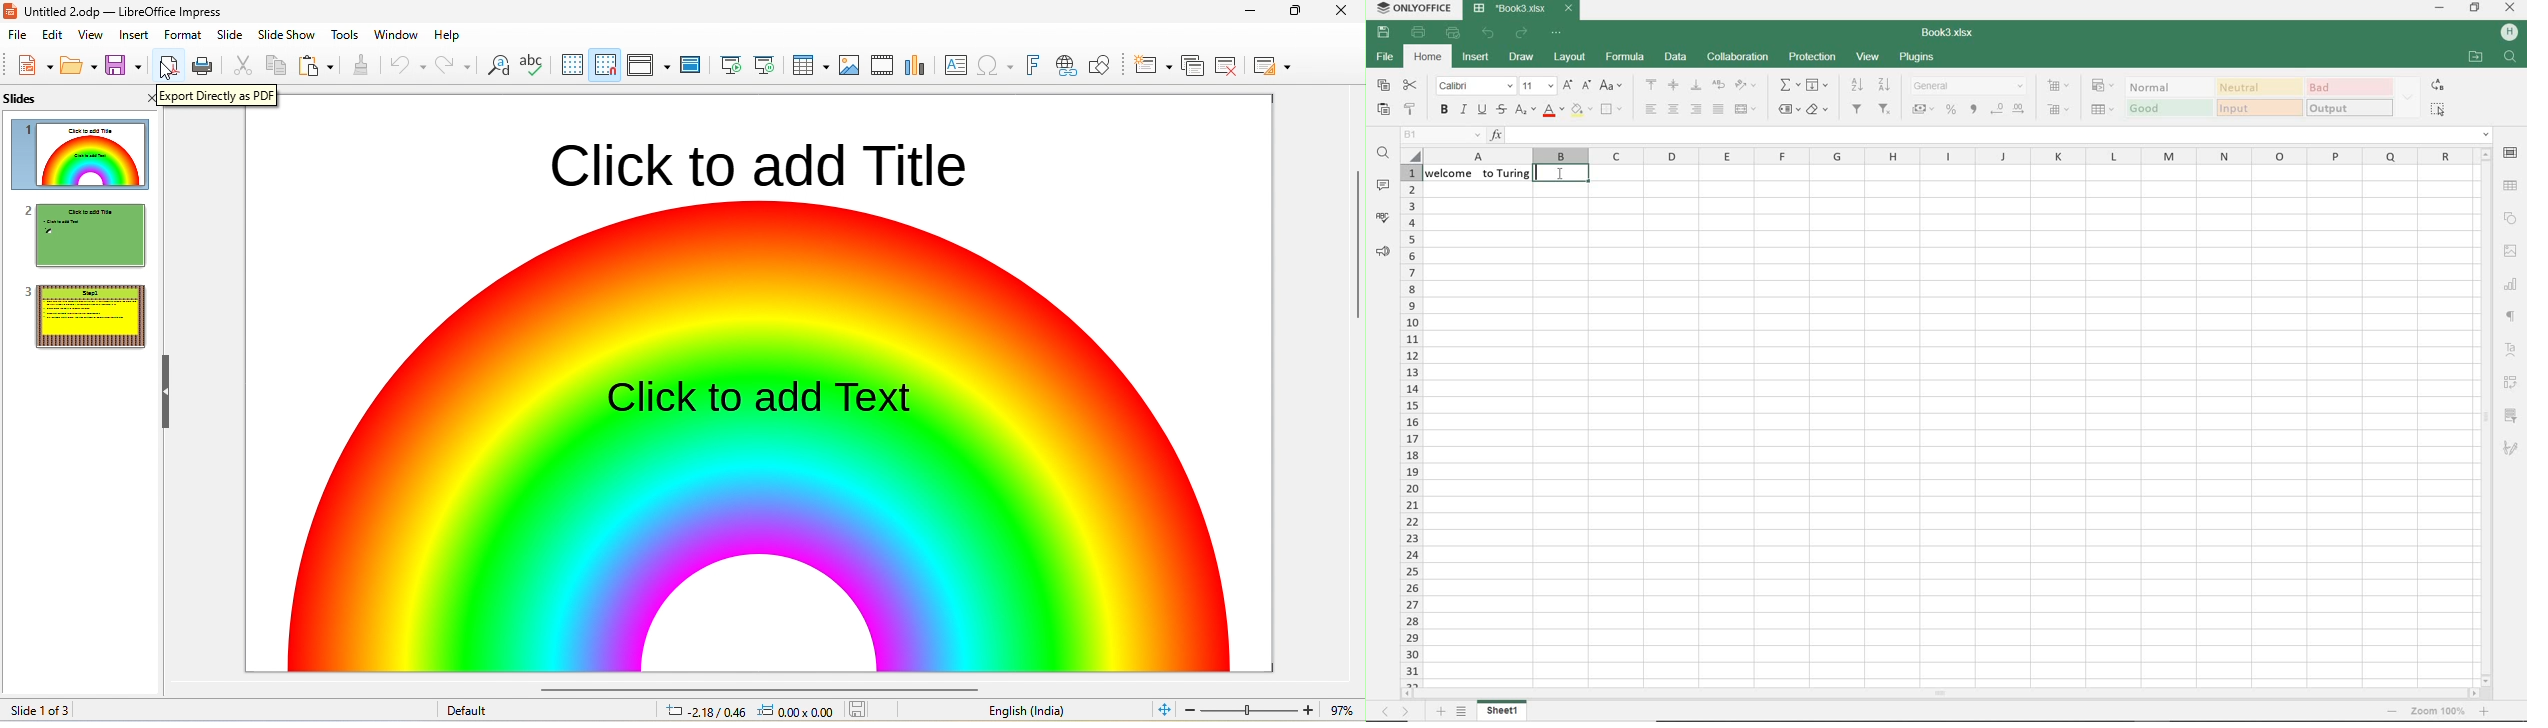  Describe the element at coordinates (763, 65) in the screenshot. I see `start from current ` at that location.